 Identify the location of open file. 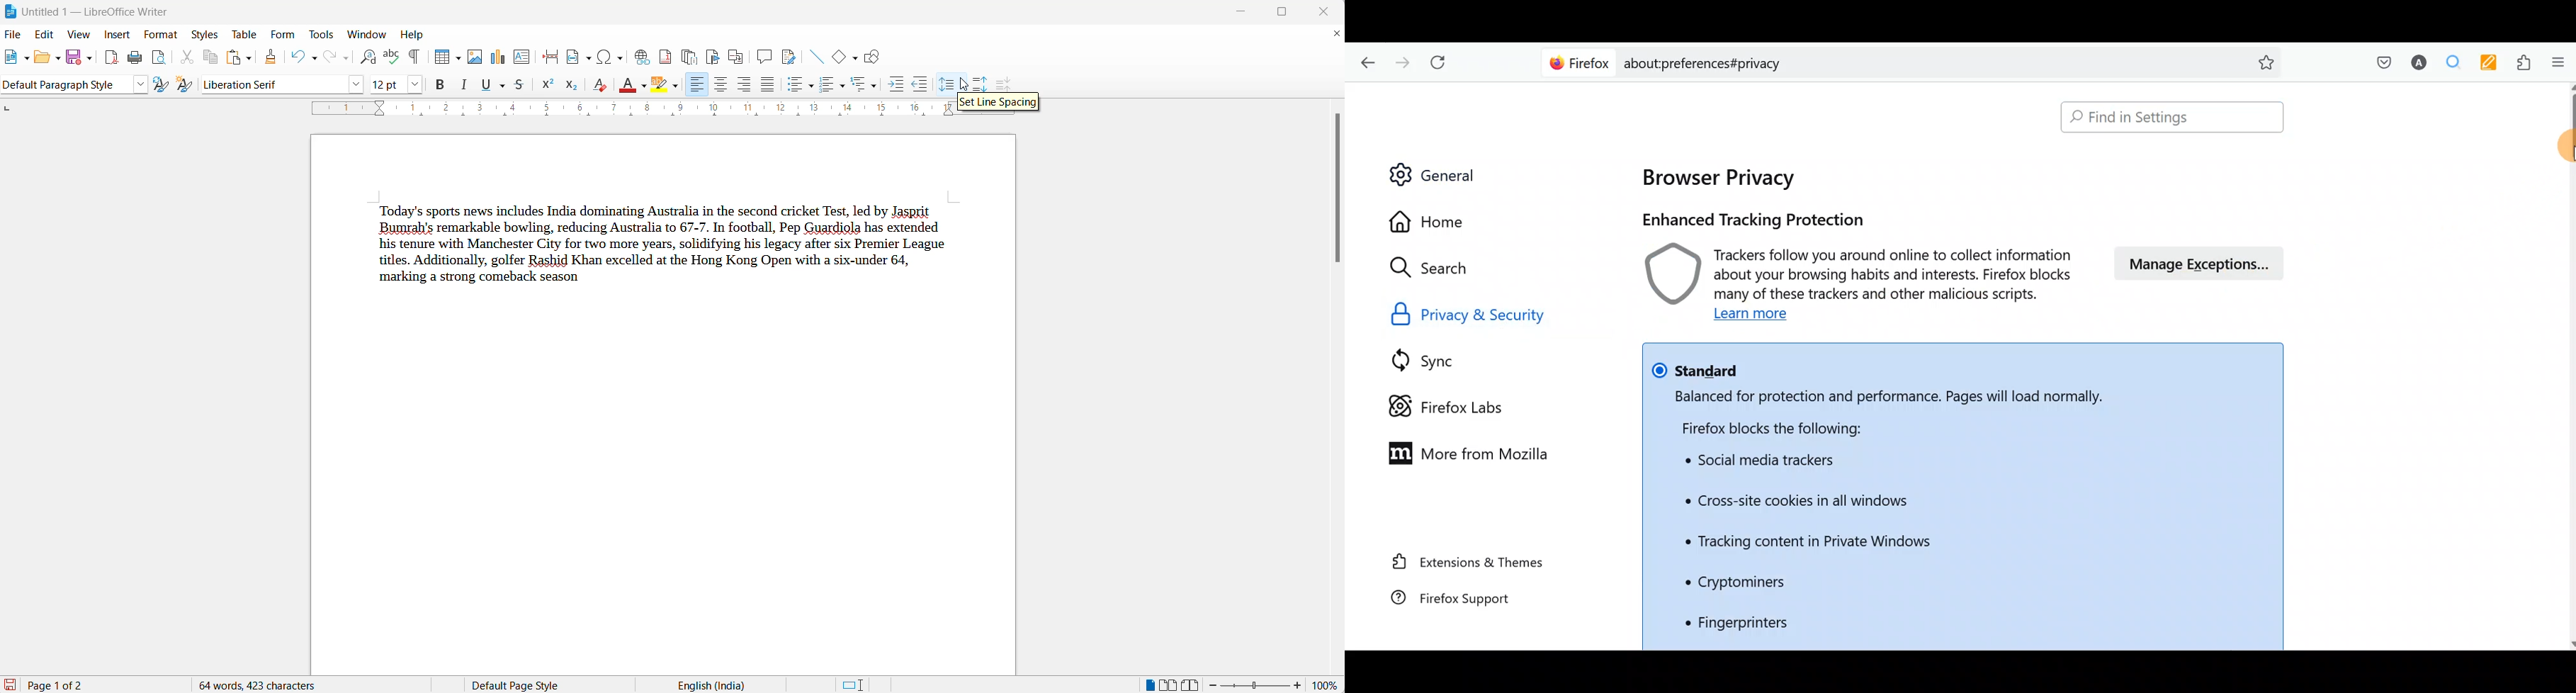
(39, 60).